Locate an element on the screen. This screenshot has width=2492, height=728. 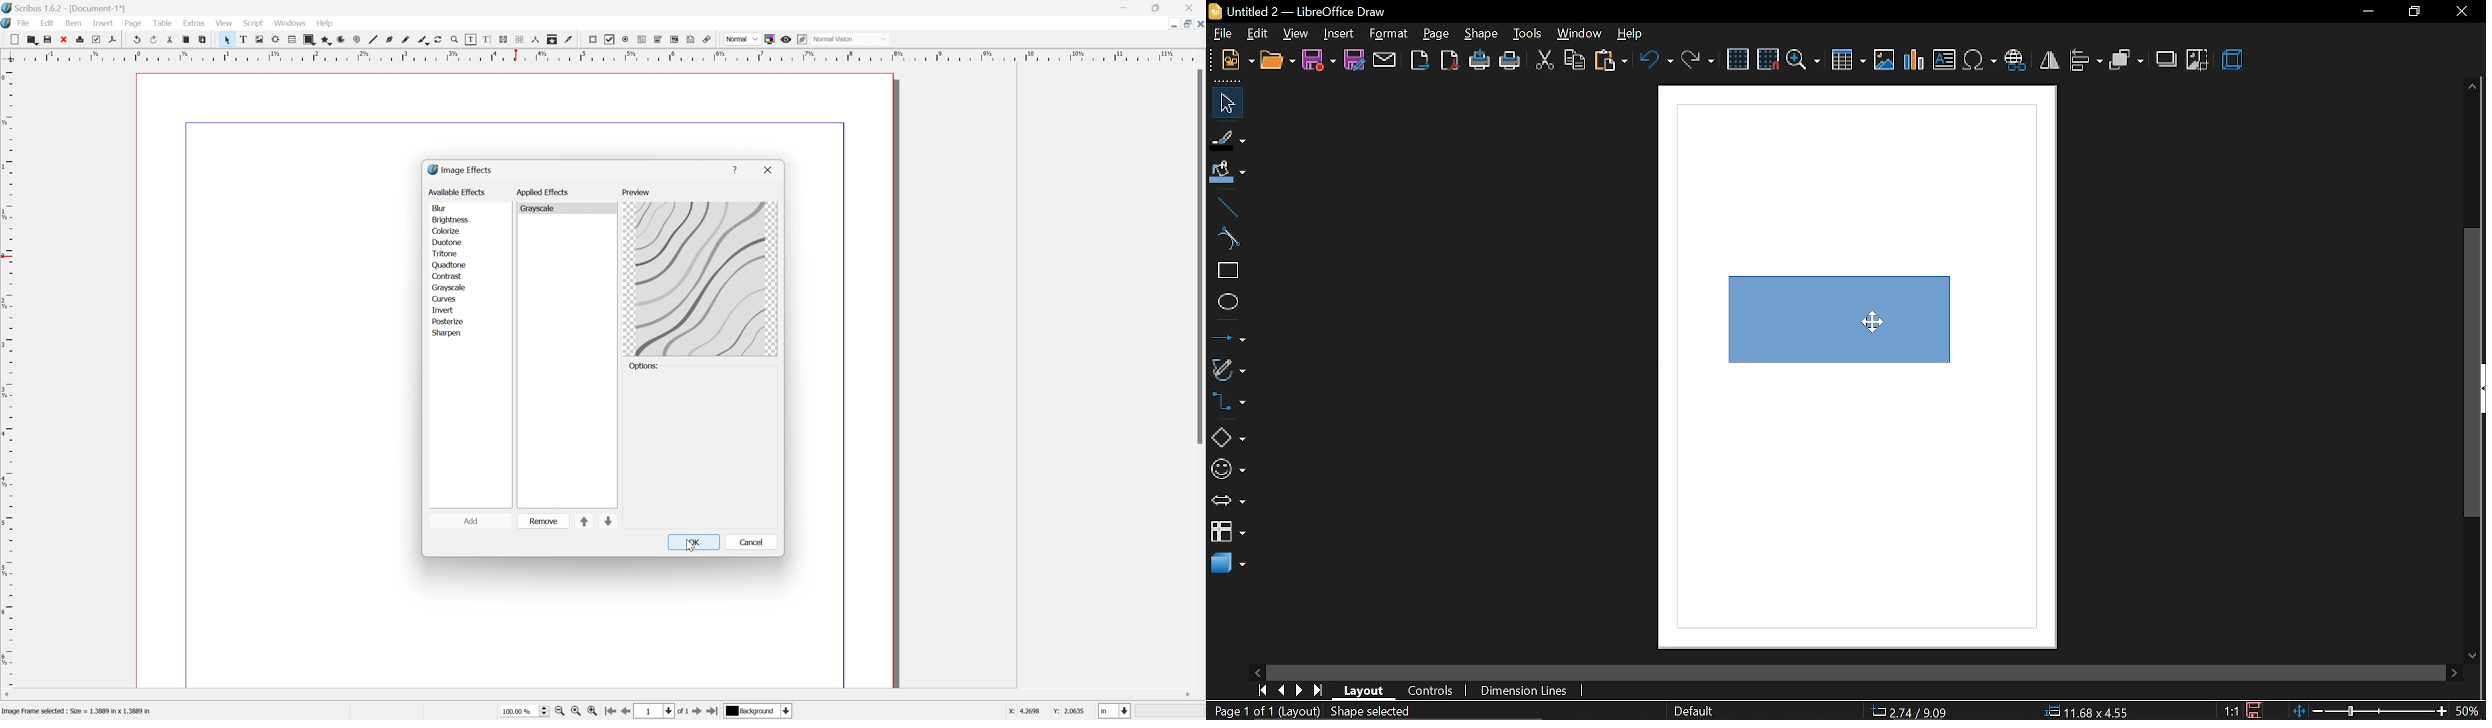
preview is located at coordinates (635, 192).